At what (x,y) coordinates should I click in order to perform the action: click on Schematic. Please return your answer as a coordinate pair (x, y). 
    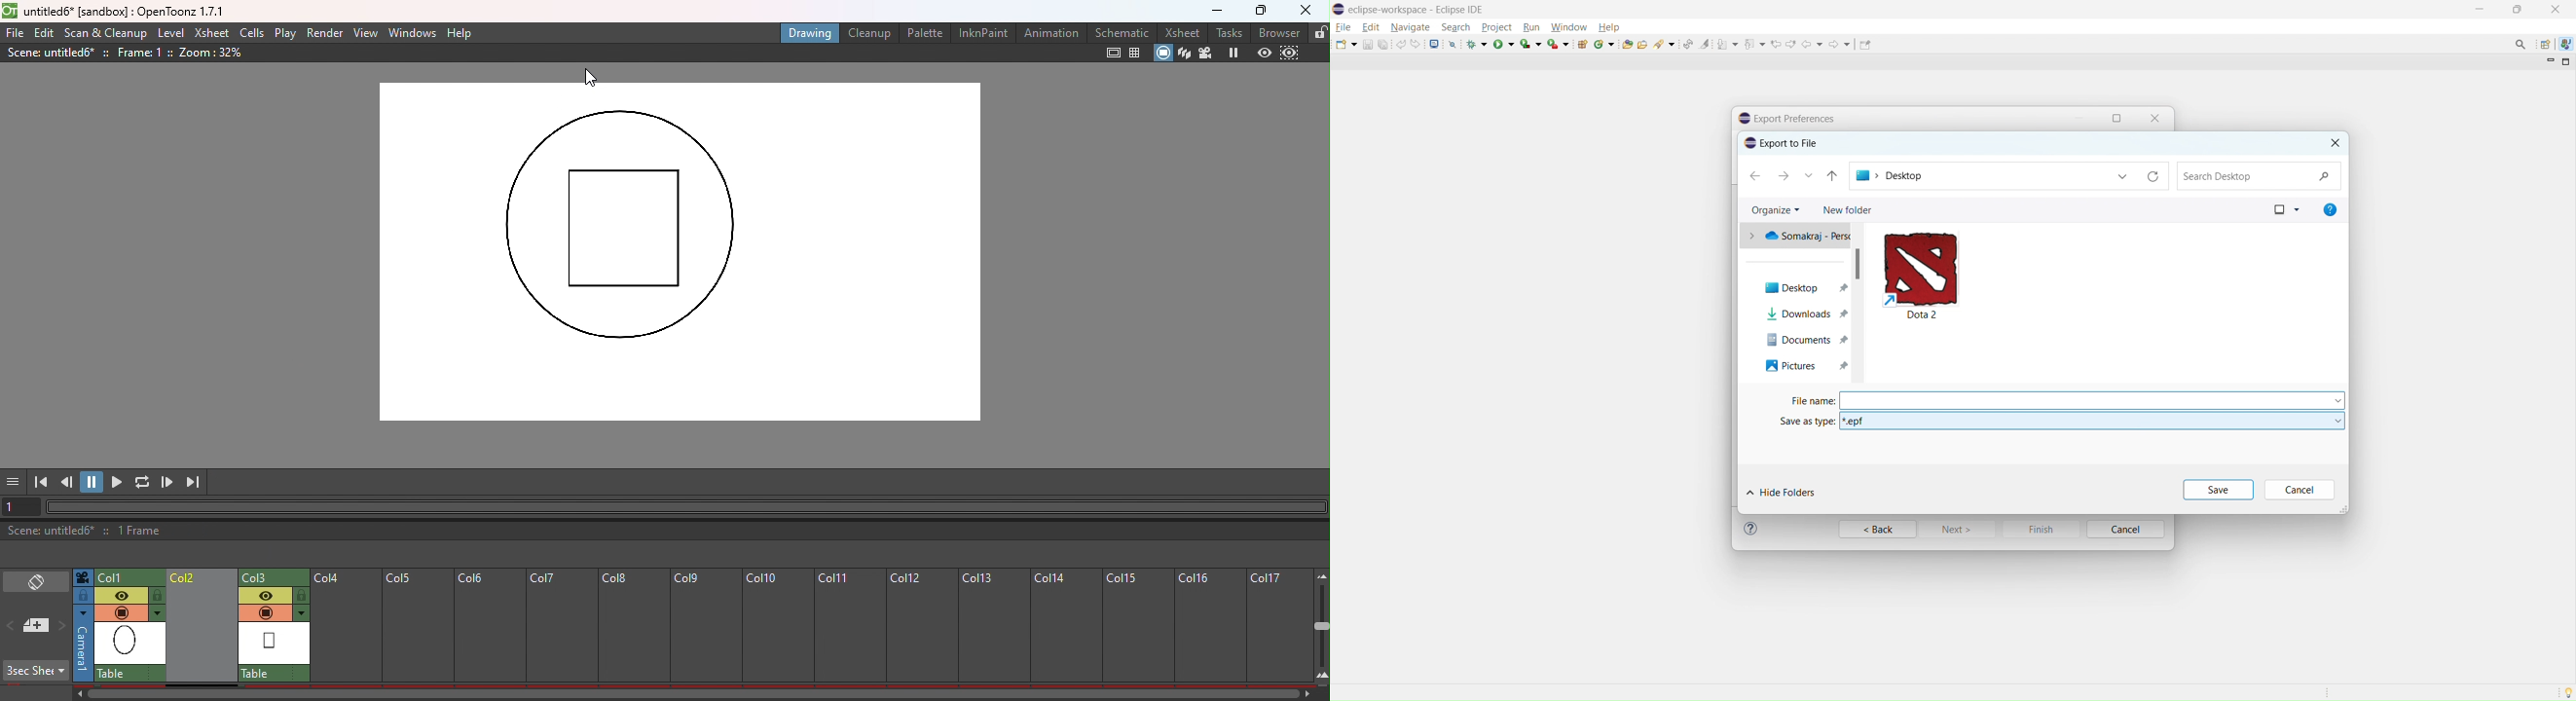
    Looking at the image, I should click on (1122, 31).